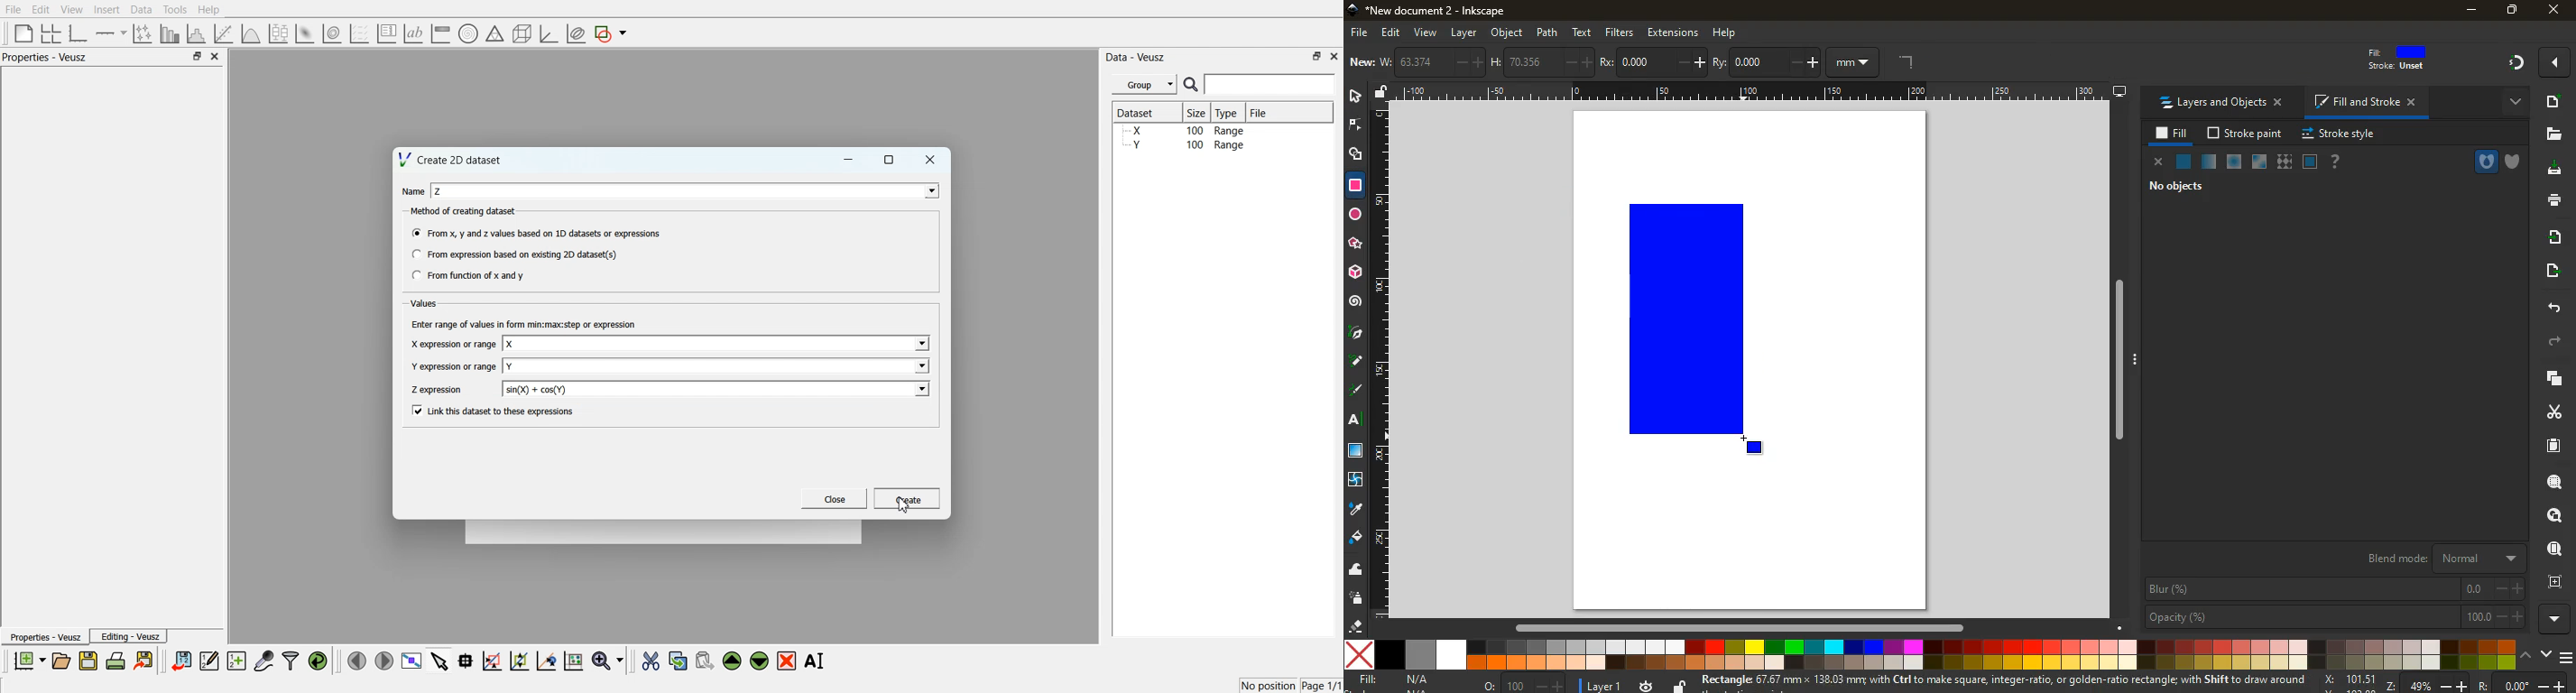 The width and height of the screenshot is (2576, 700). I want to click on Move to the next page, so click(384, 659).